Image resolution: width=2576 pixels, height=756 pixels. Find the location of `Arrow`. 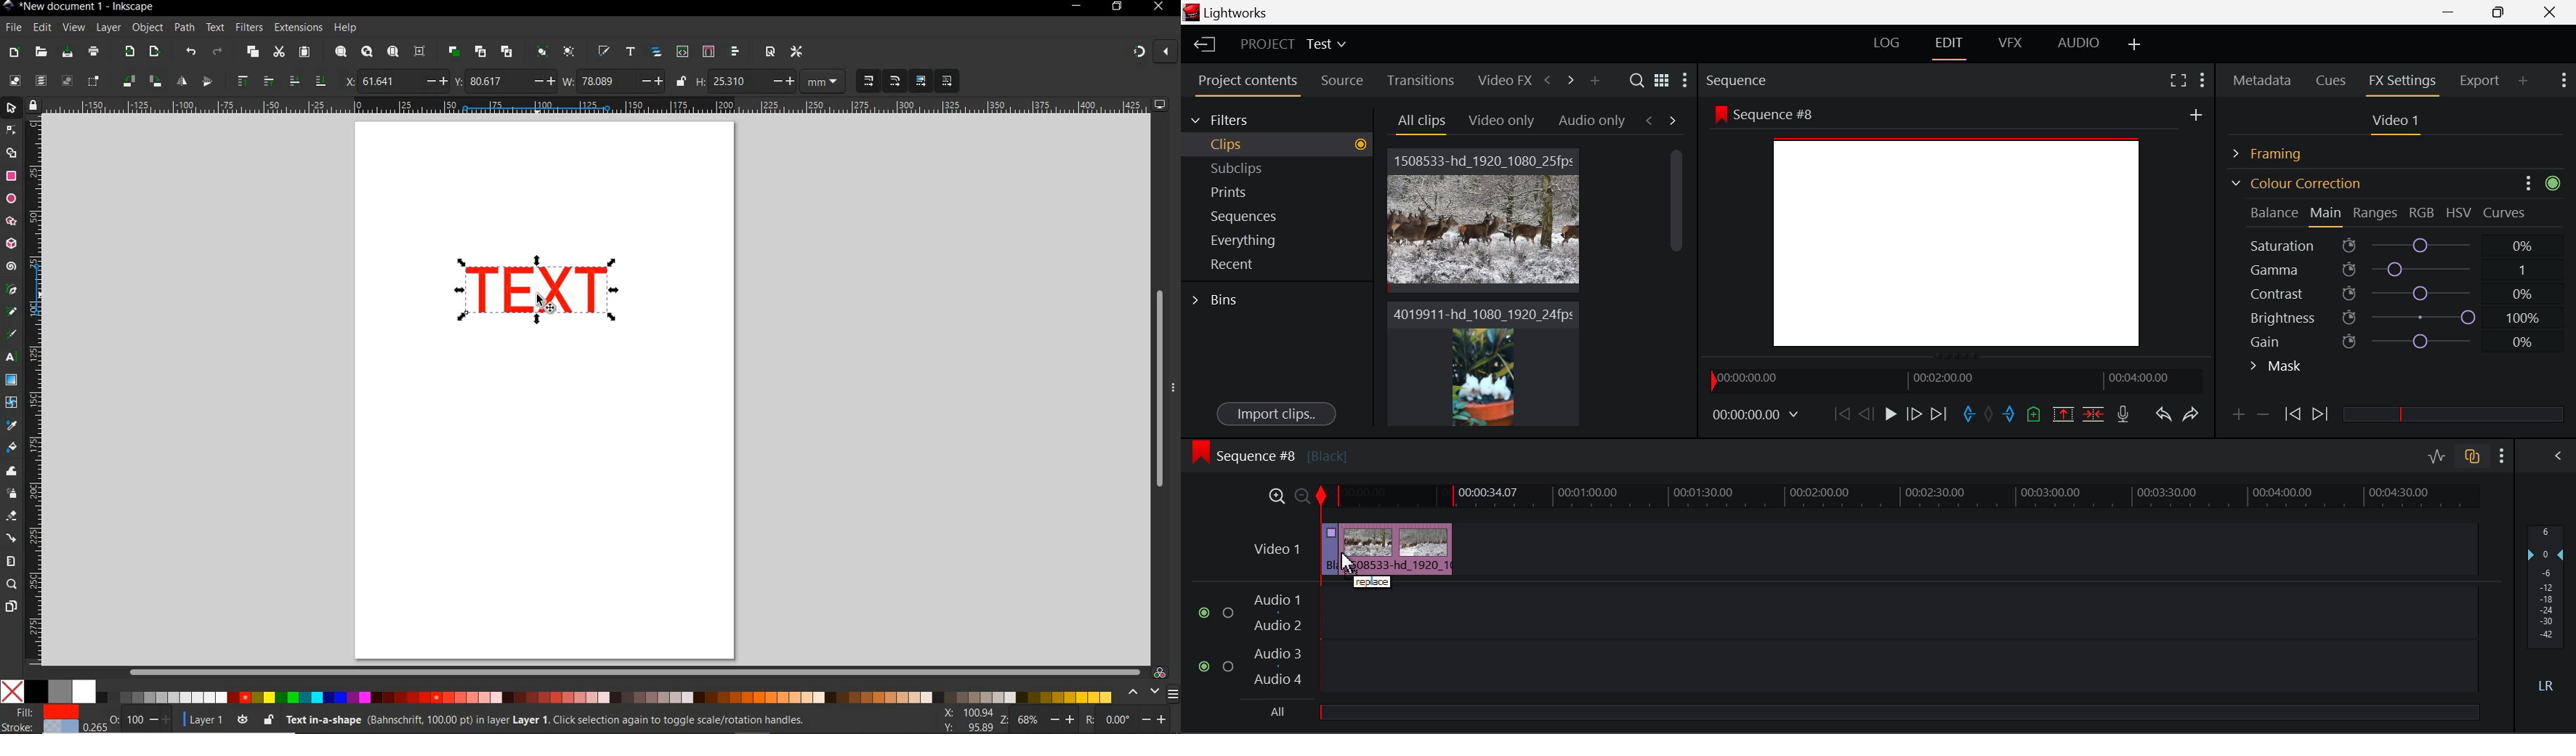

Arrow is located at coordinates (13, 141).